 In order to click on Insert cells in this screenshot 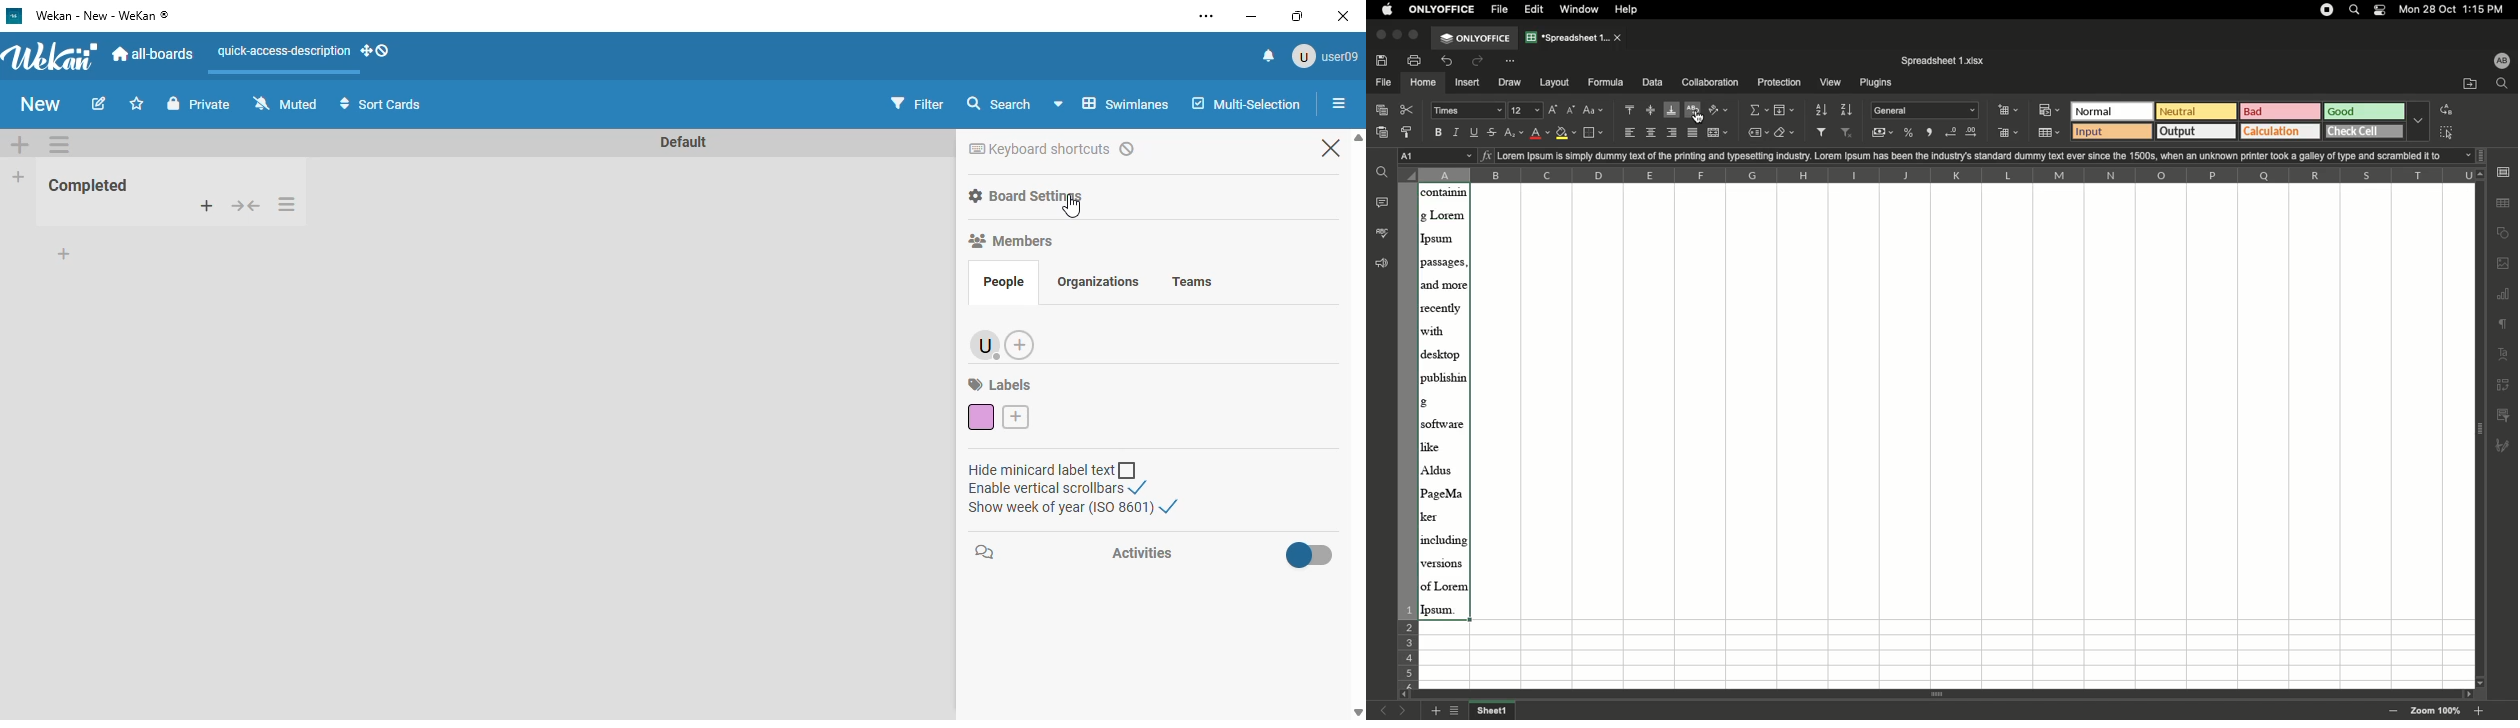, I will do `click(2009, 110)`.